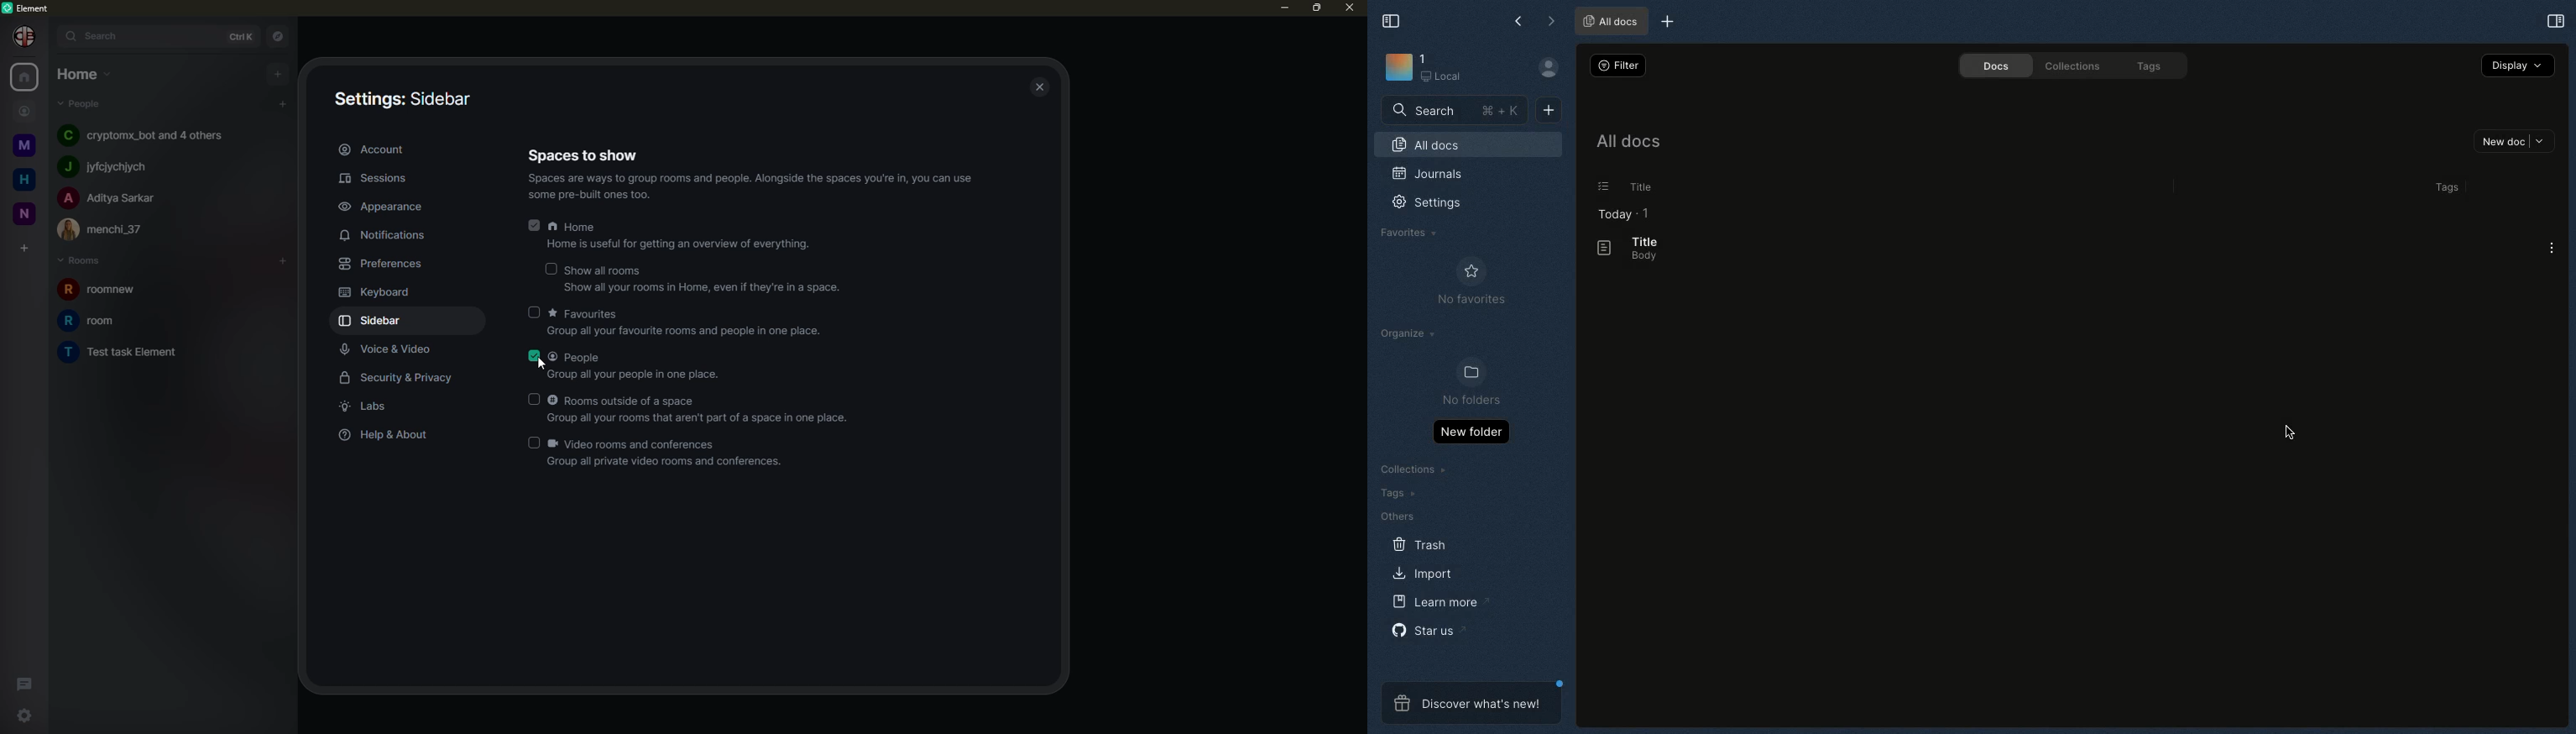 The width and height of the screenshot is (2576, 756). What do you see at coordinates (1551, 23) in the screenshot?
I see `Forward` at bounding box center [1551, 23].